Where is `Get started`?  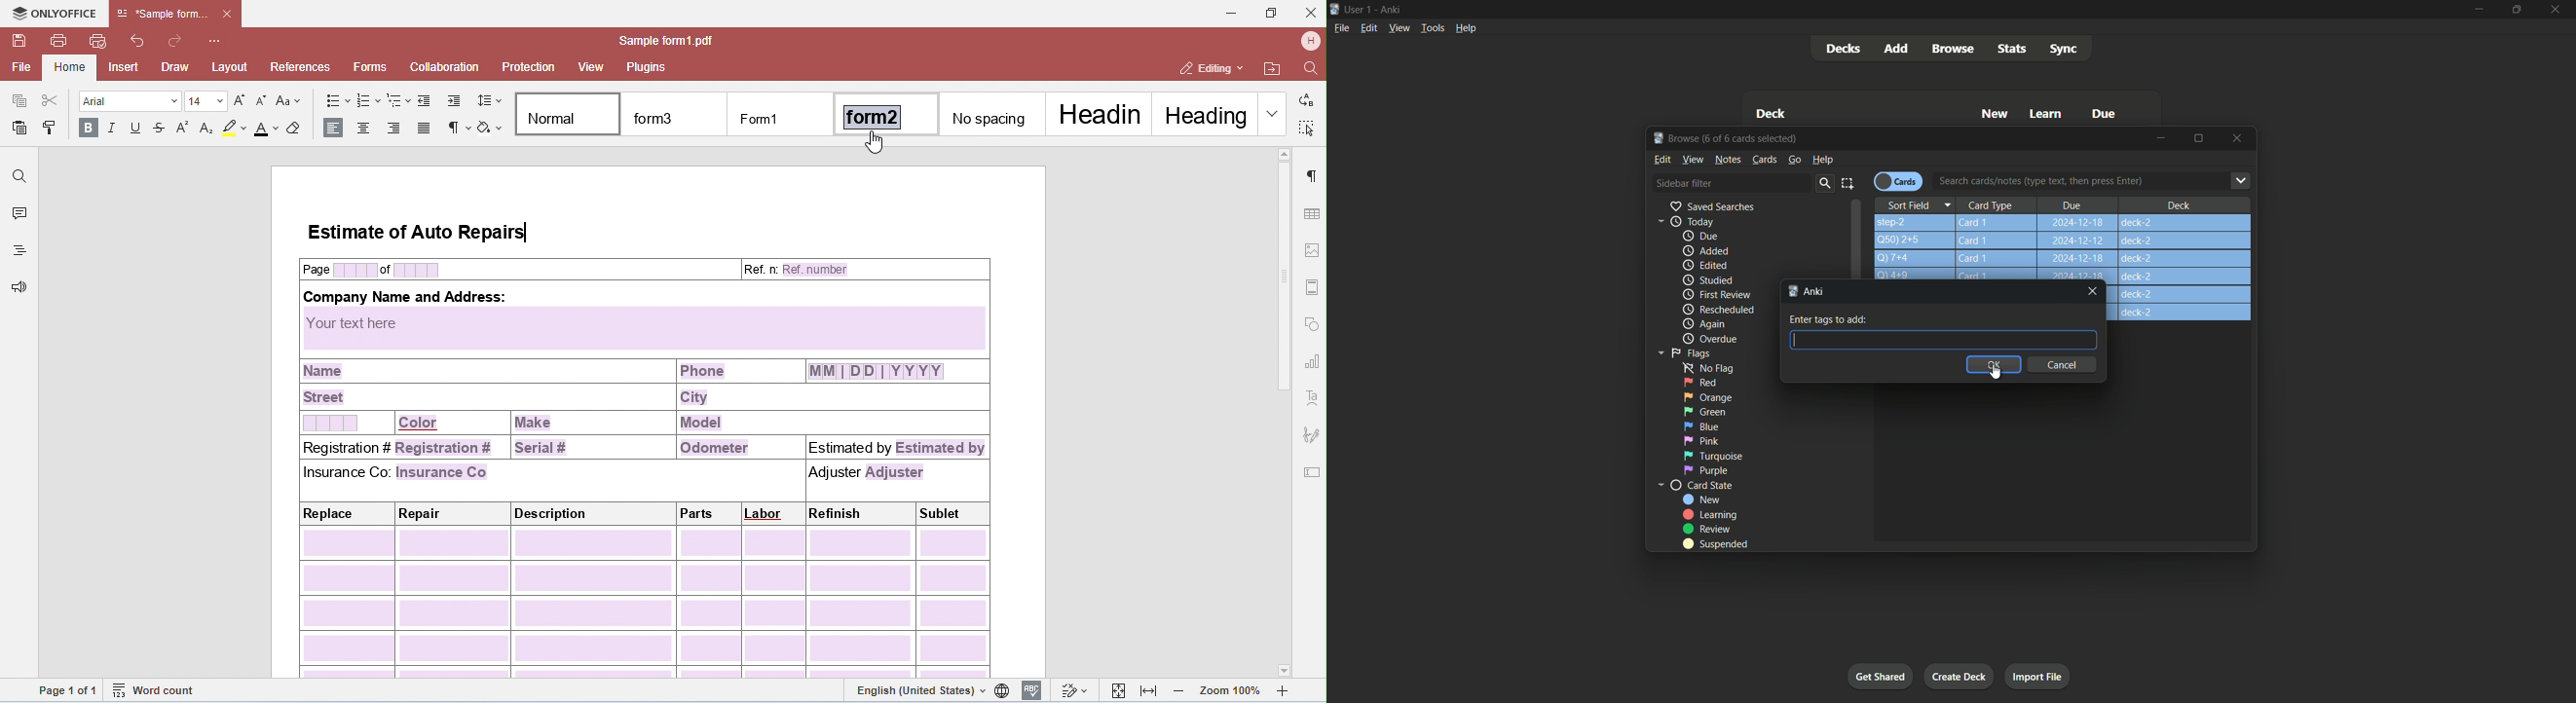
Get started is located at coordinates (1881, 676).